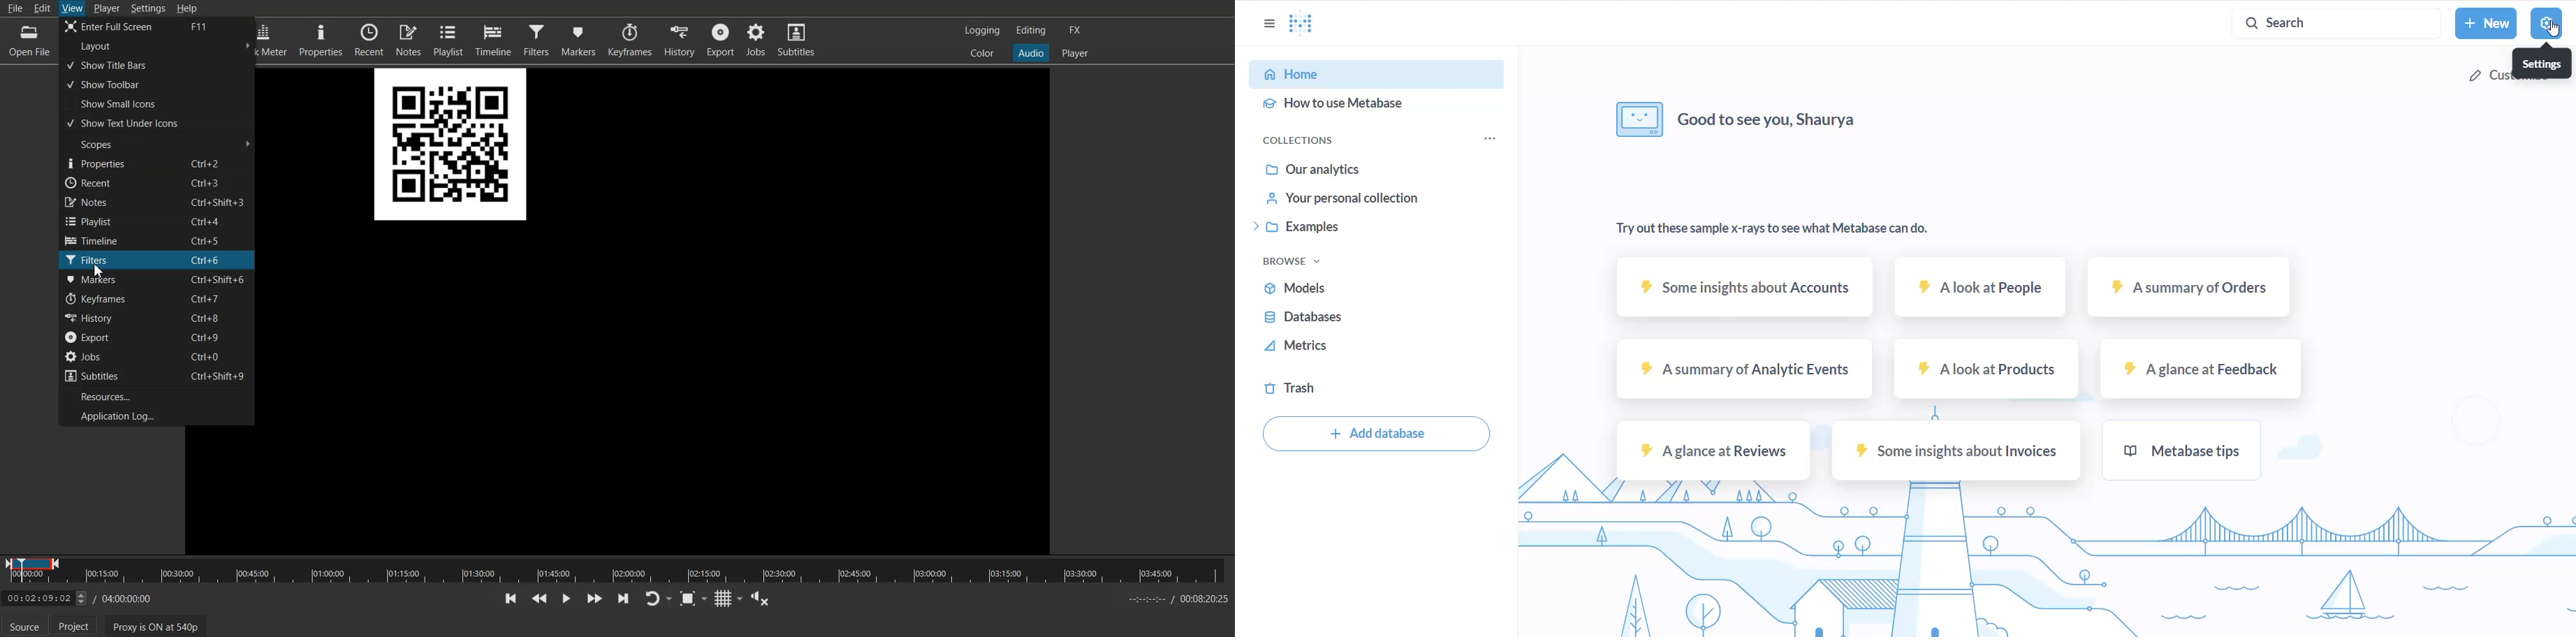 This screenshot has width=2576, height=644. I want to click on METRICS, so click(1379, 346).